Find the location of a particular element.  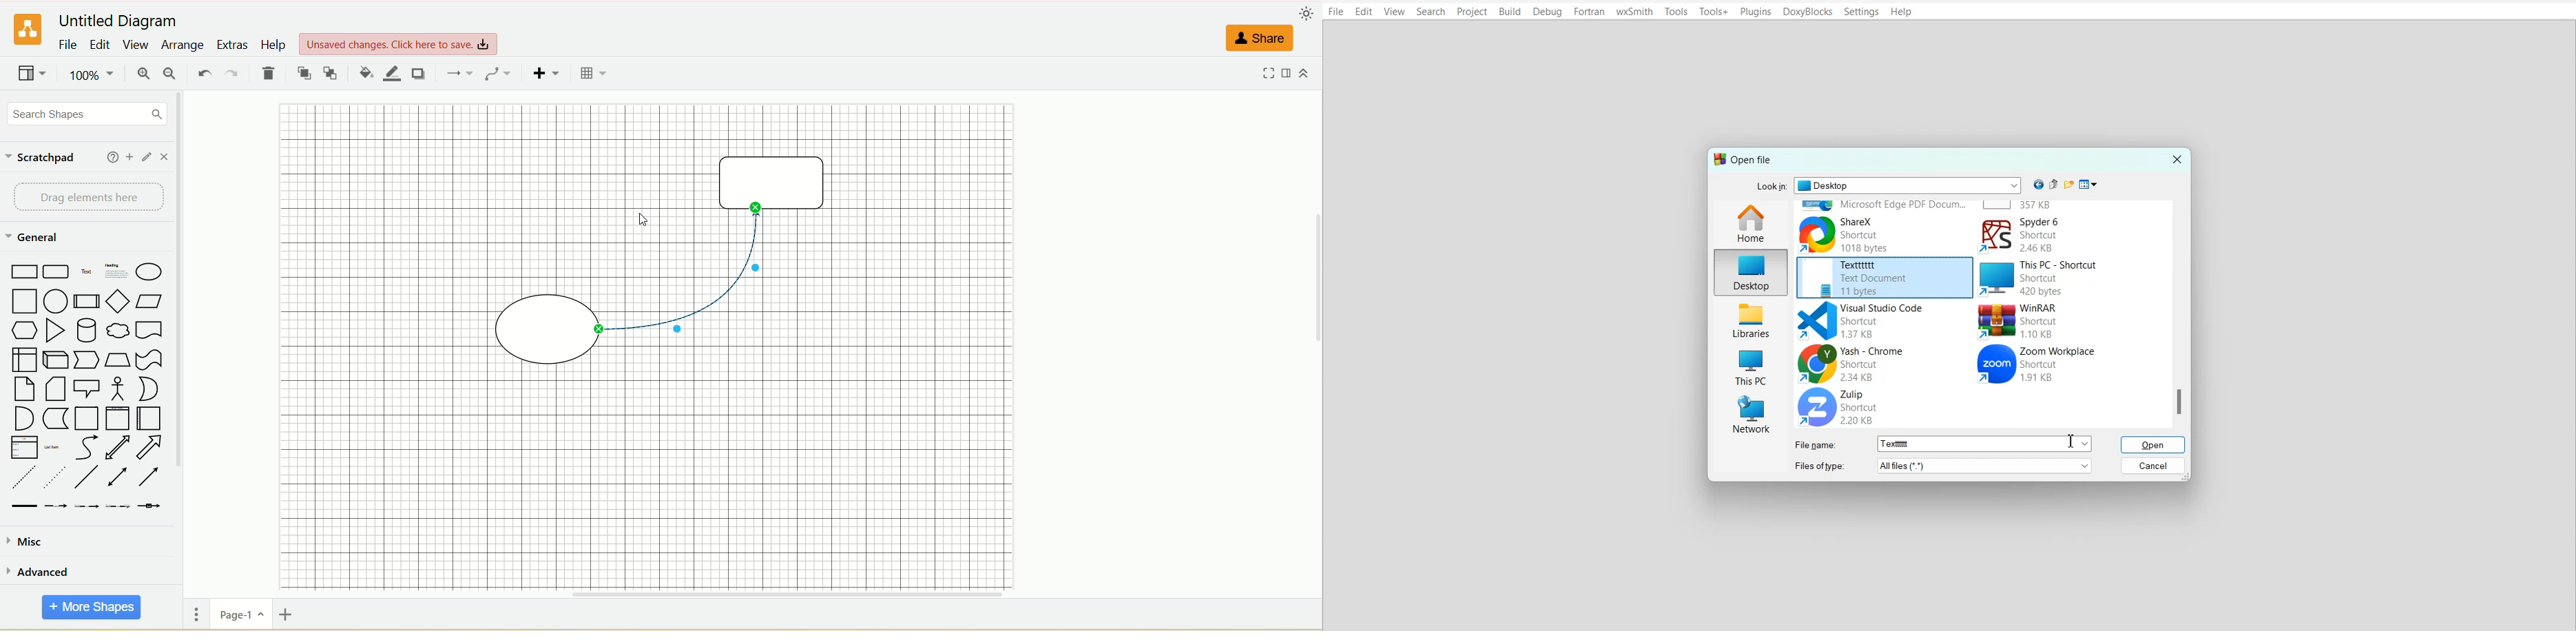

table is located at coordinates (592, 74).